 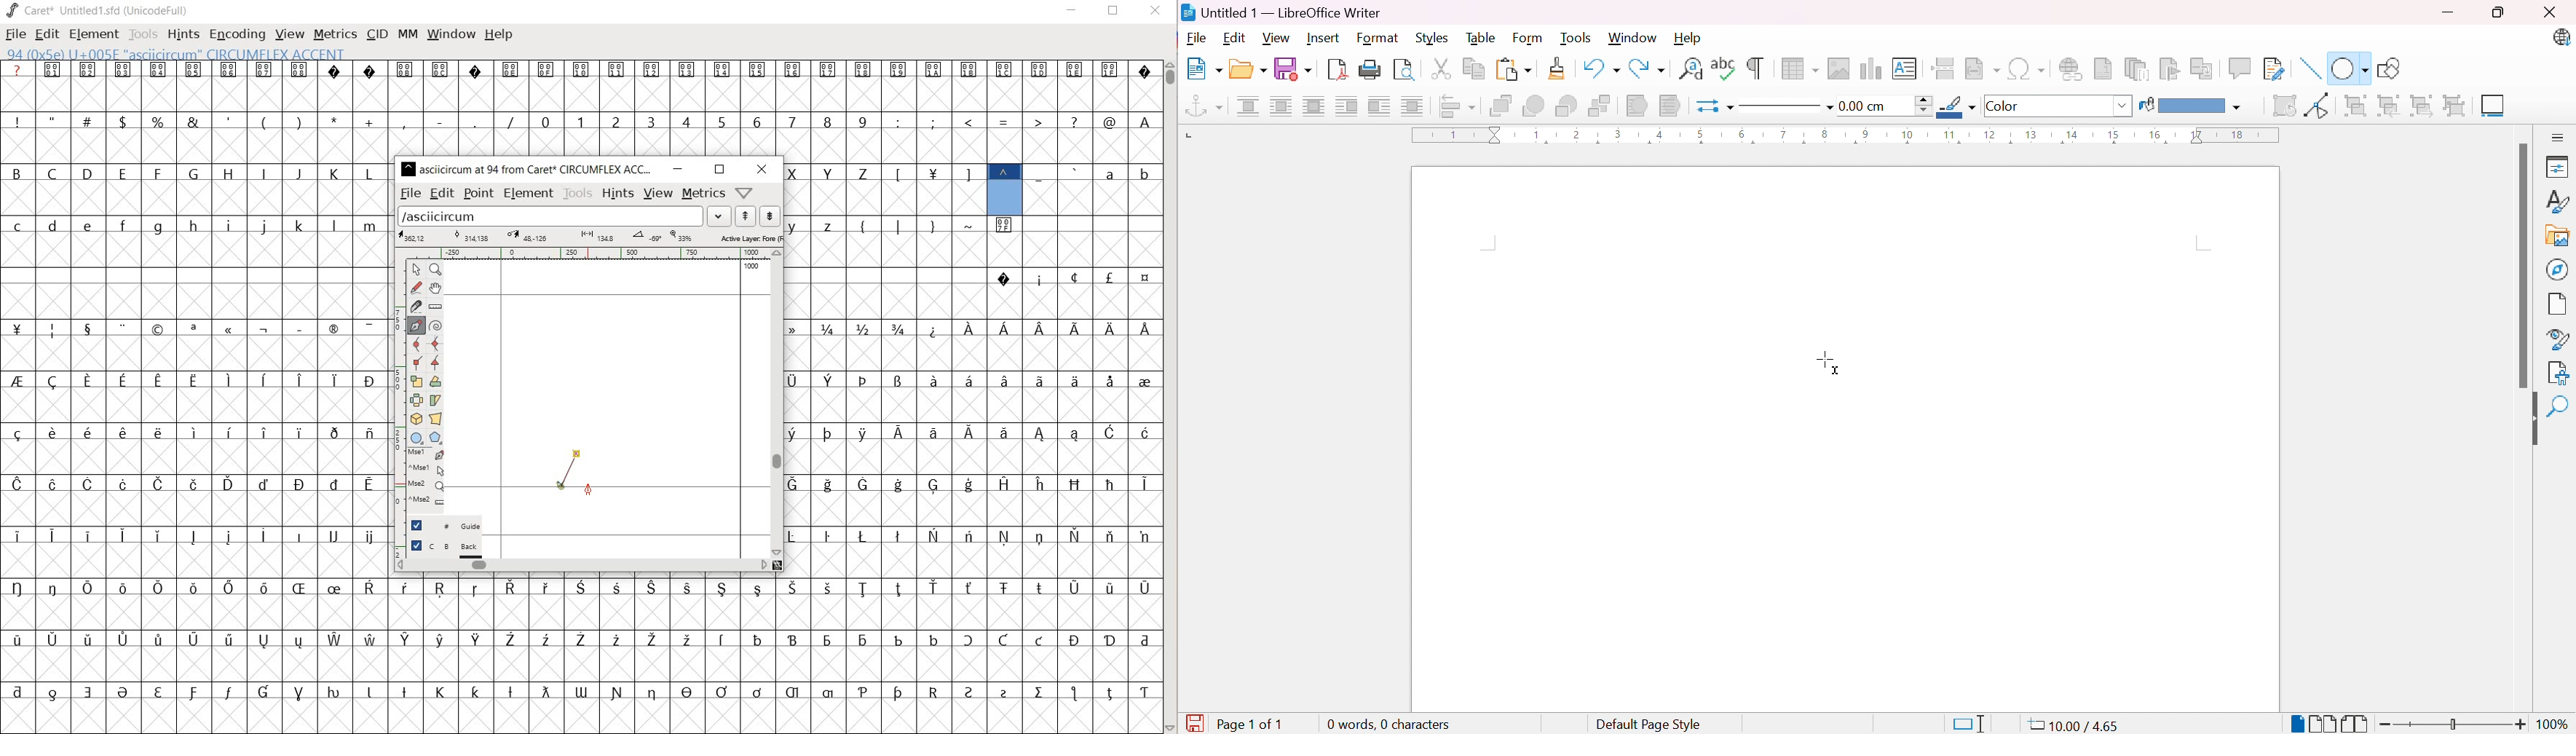 I want to click on New, so click(x=1204, y=69).